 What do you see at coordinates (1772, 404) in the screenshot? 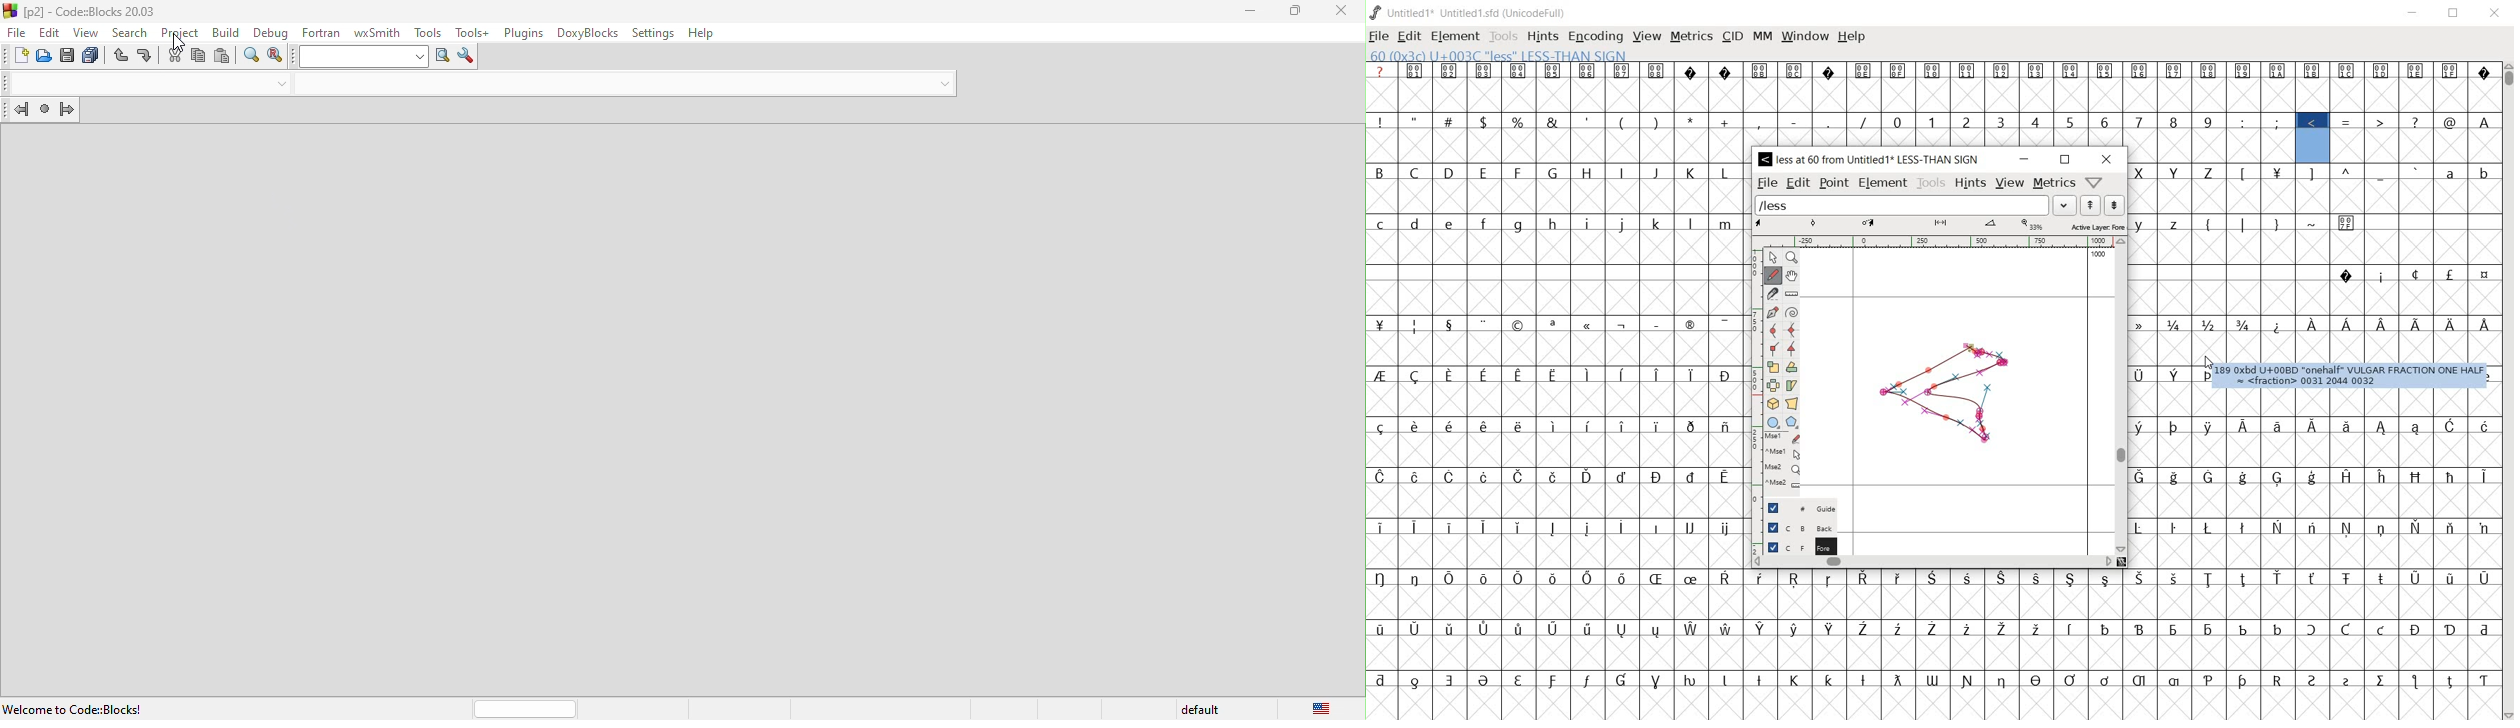
I see `rotate the selection in 3D and project back to plane` at bounding box center [1772, 404].